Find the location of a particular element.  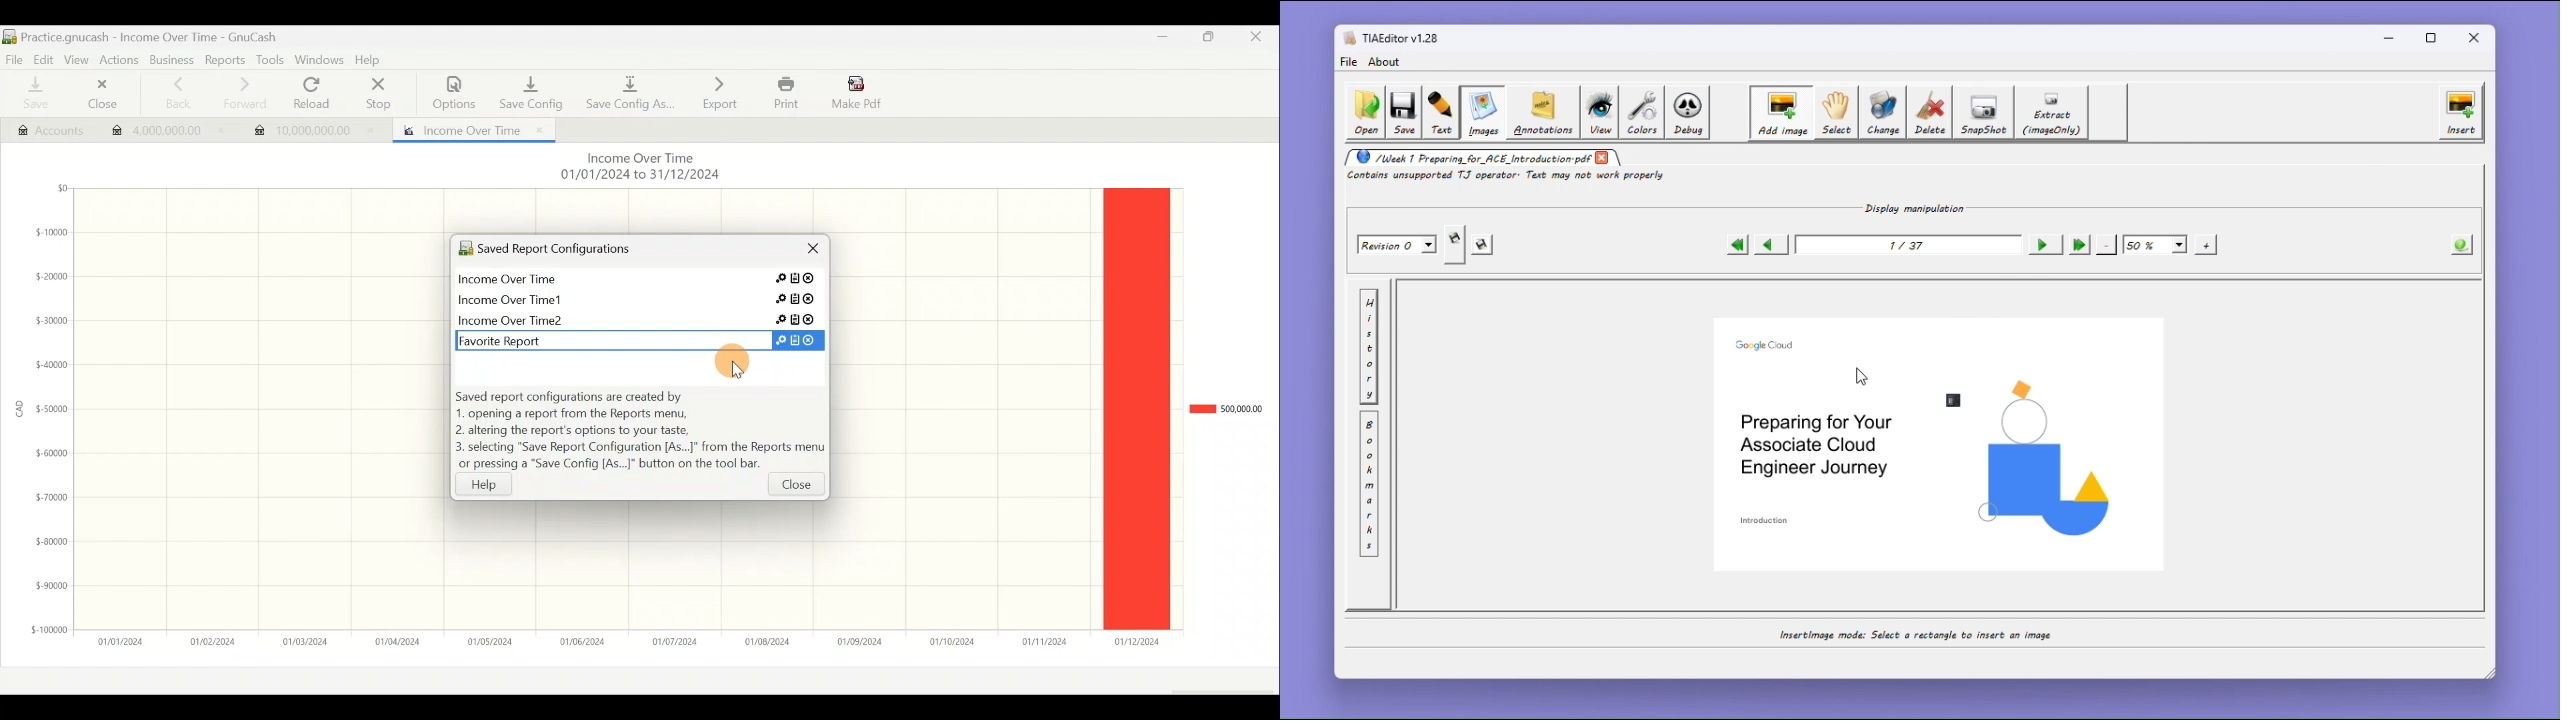

Insertimage mode: Select a rectangle to insert an image is located at coordinates (1913, 635).